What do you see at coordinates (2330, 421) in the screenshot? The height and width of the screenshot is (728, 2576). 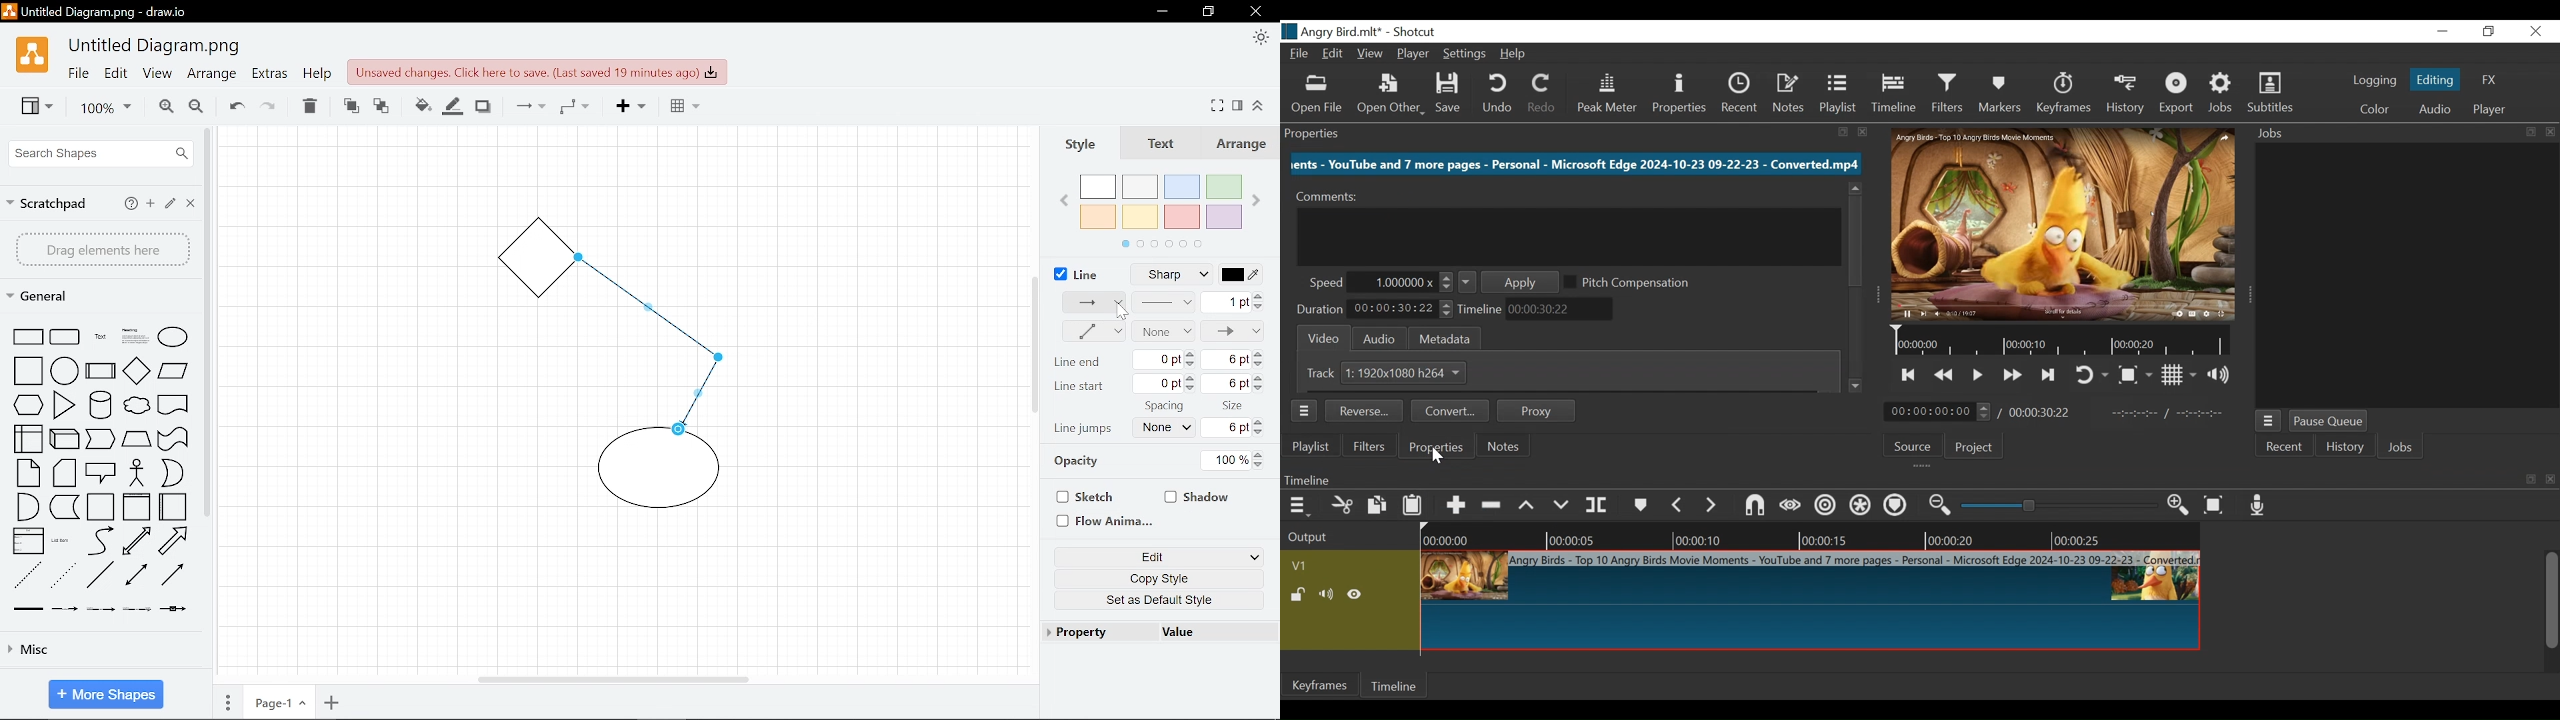 I see `Pause Queue` at bounding box center [2330, 421].